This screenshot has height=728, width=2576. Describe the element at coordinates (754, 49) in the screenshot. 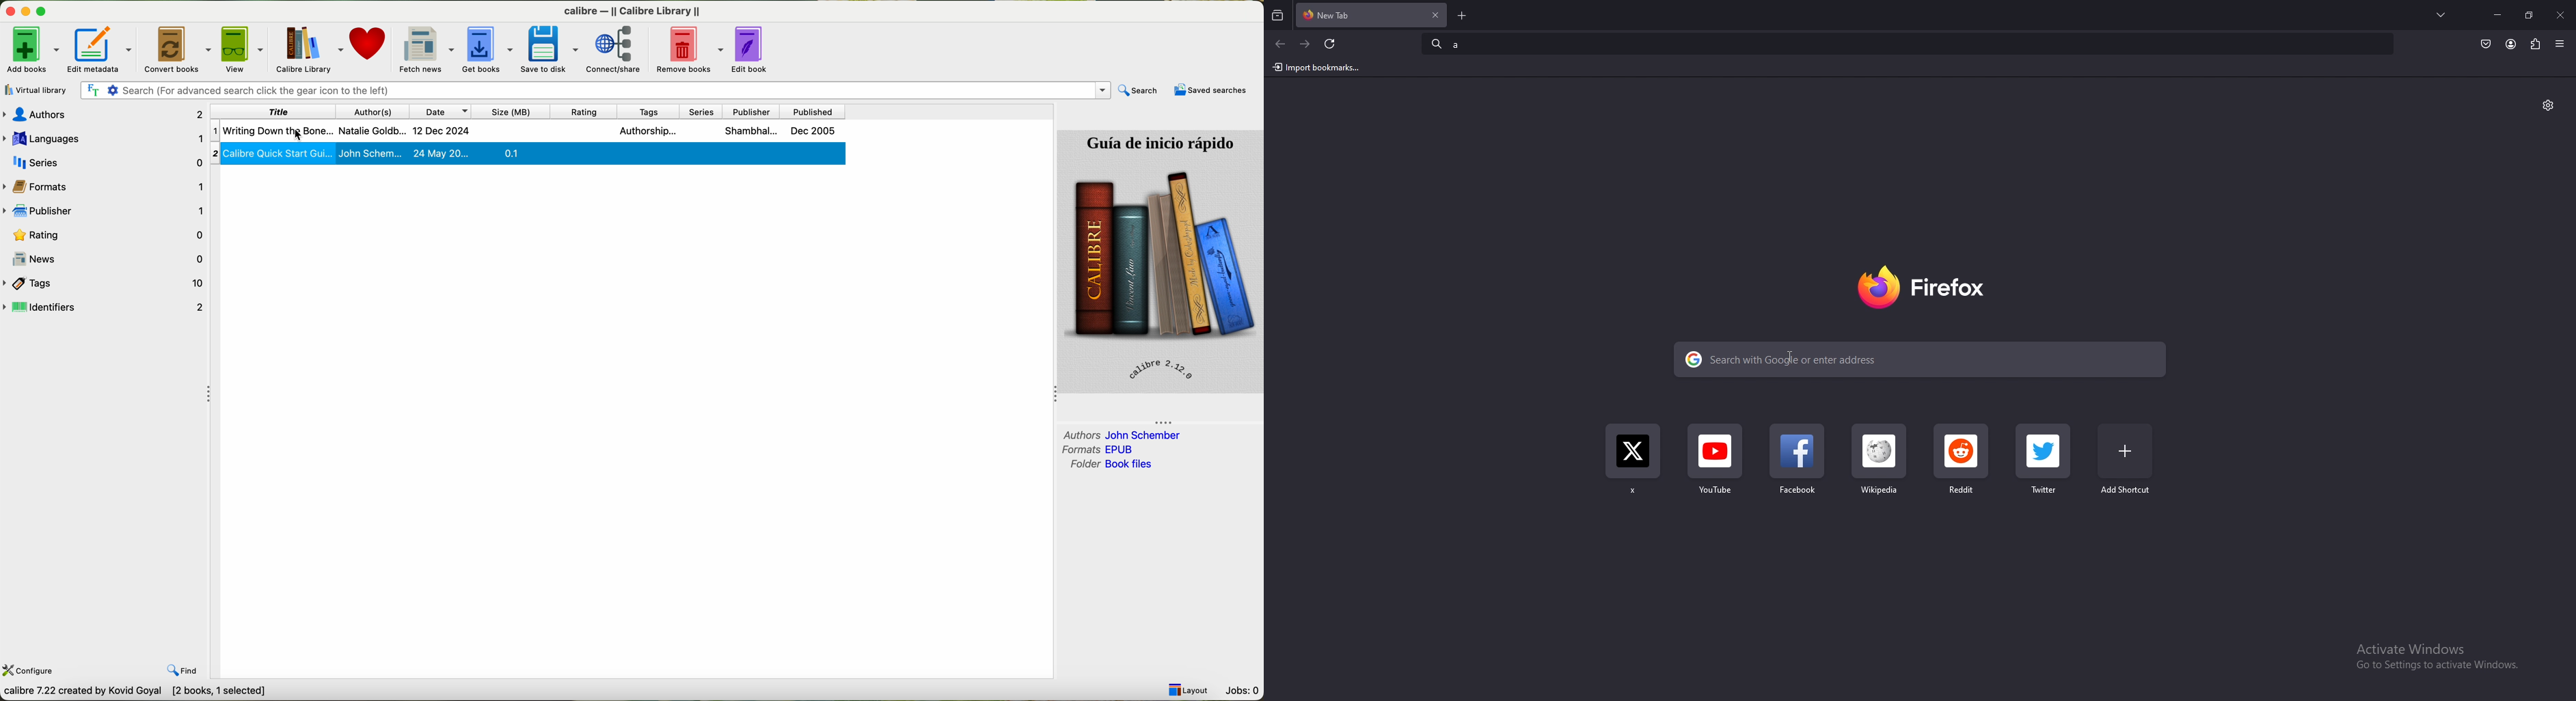

I see `edit book` at that location.